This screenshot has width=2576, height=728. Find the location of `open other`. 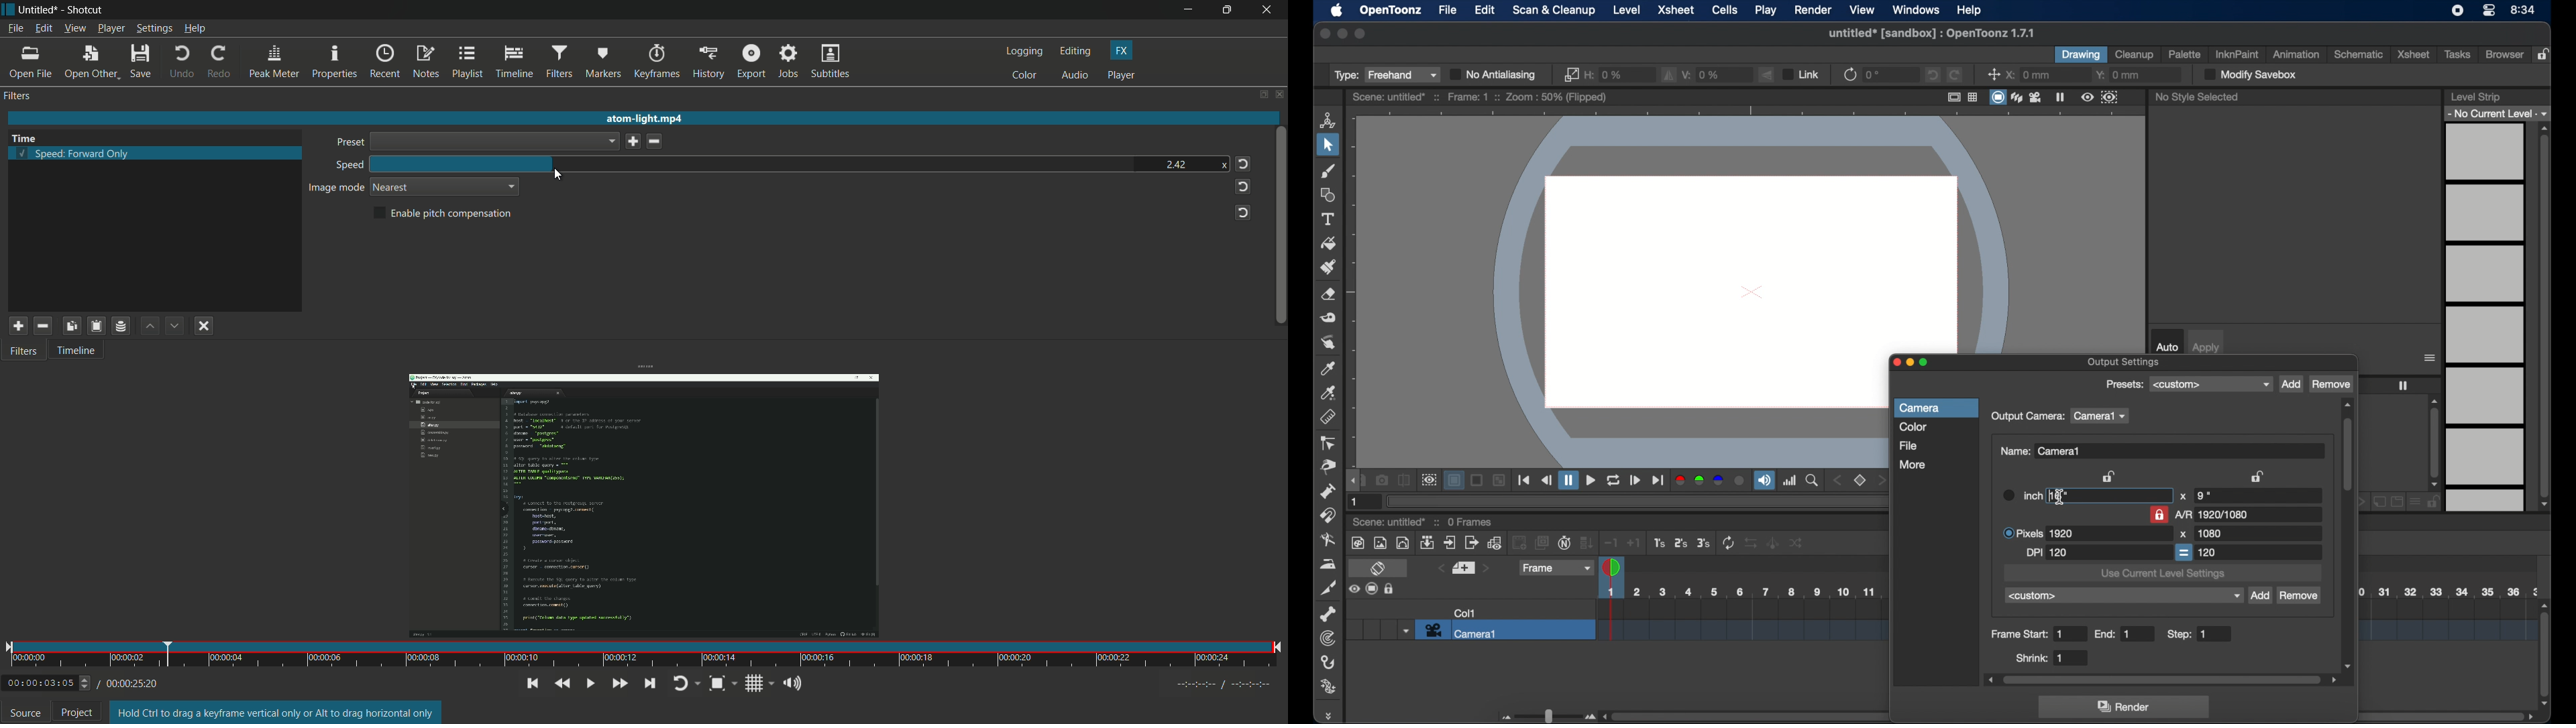

open other is located at coordinates (90, 62).